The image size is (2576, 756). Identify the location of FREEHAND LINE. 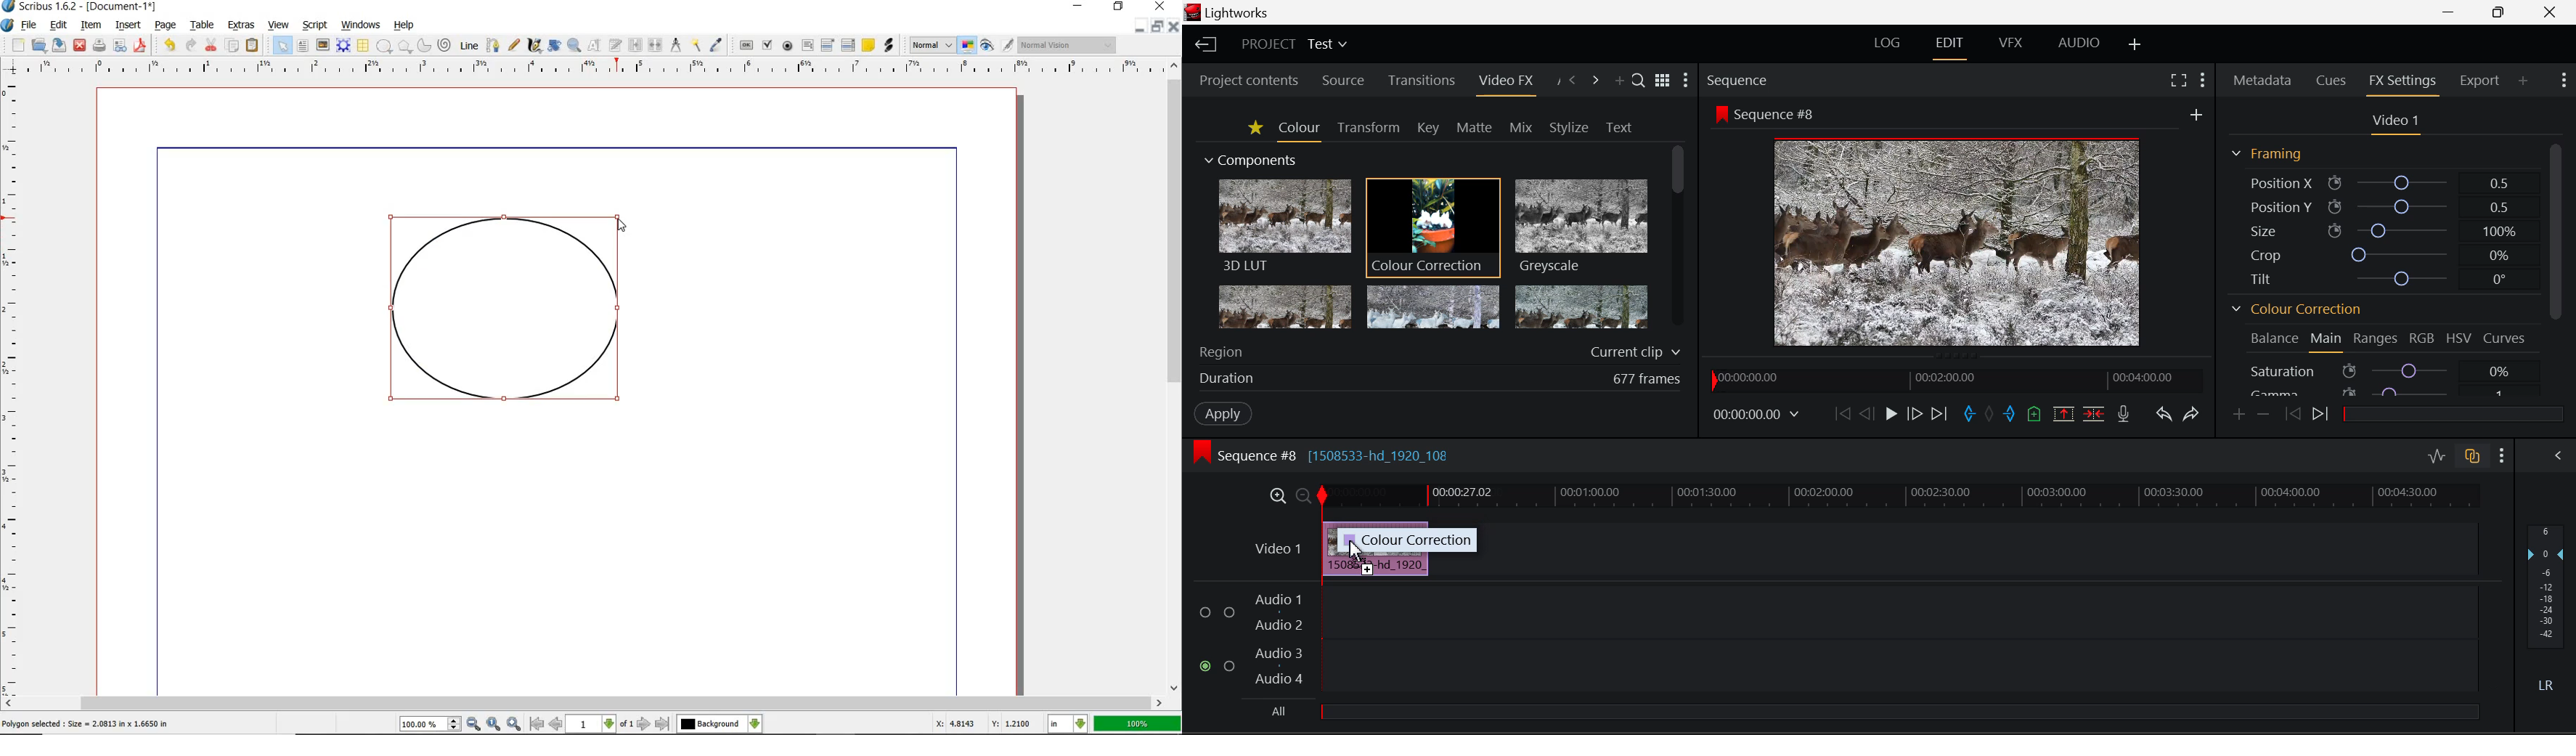
(514, 44).